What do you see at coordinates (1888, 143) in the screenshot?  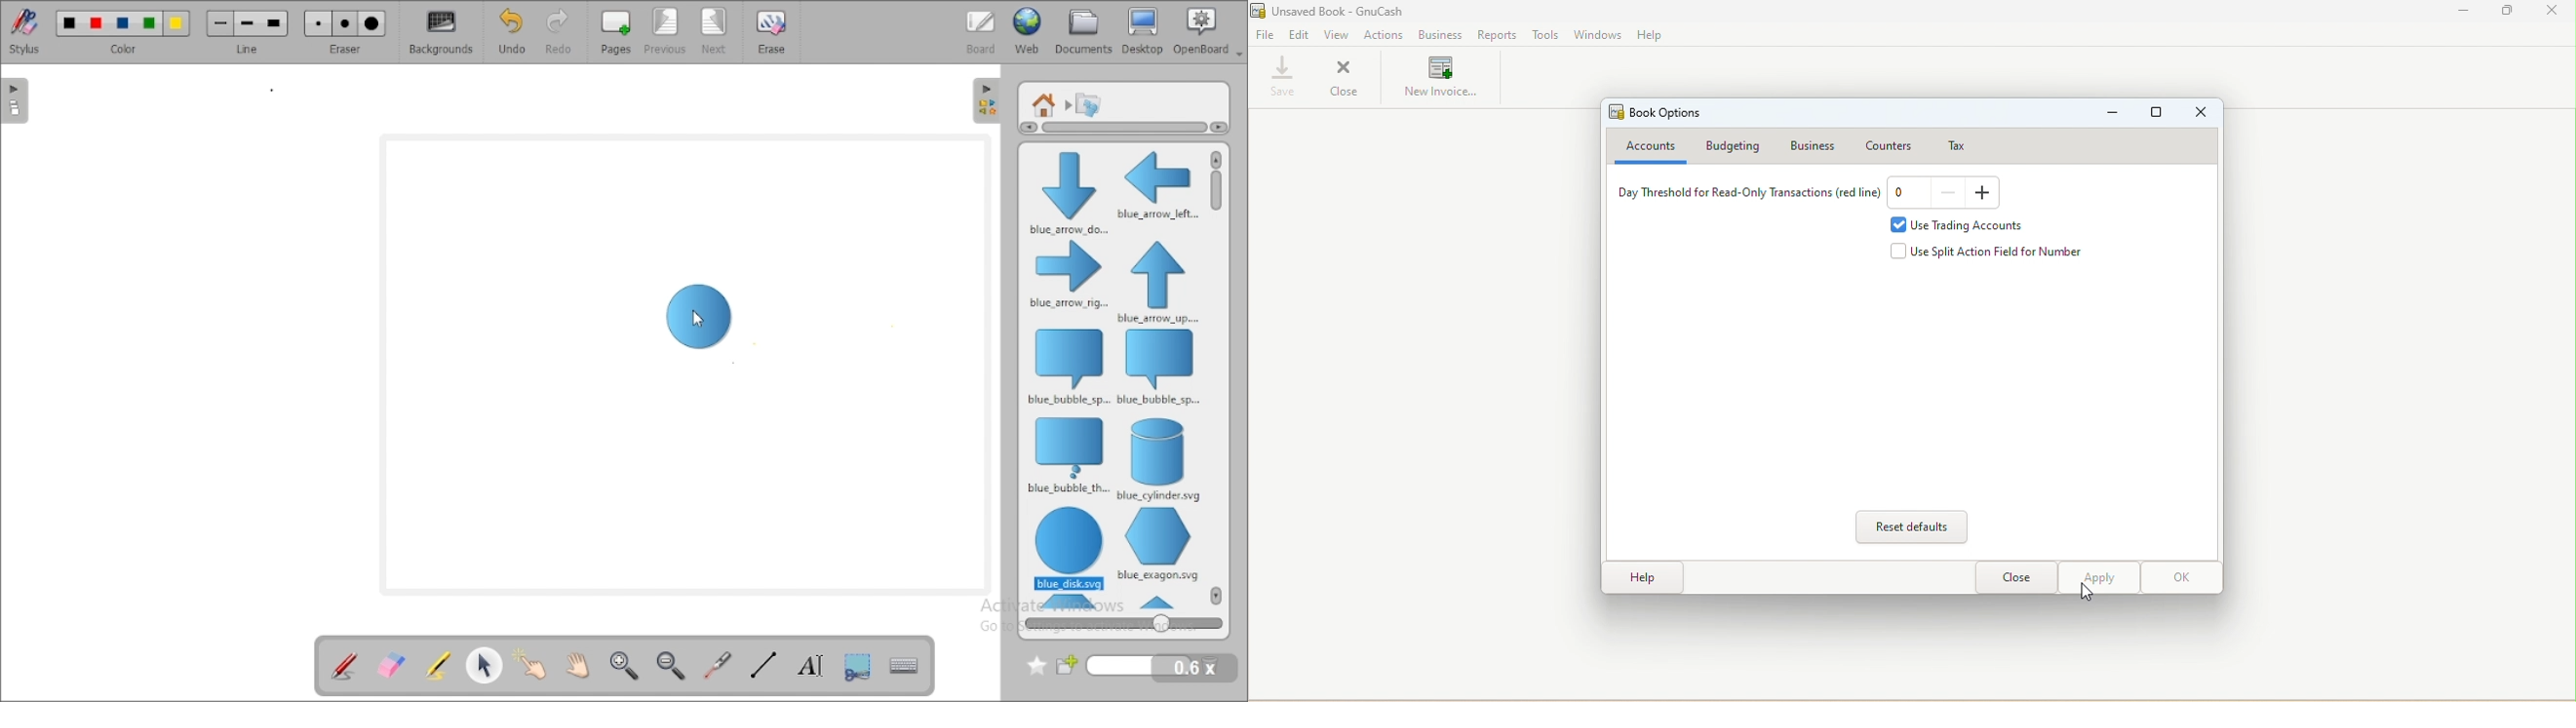 I see `Counters` at bounding box center [1888, 143].